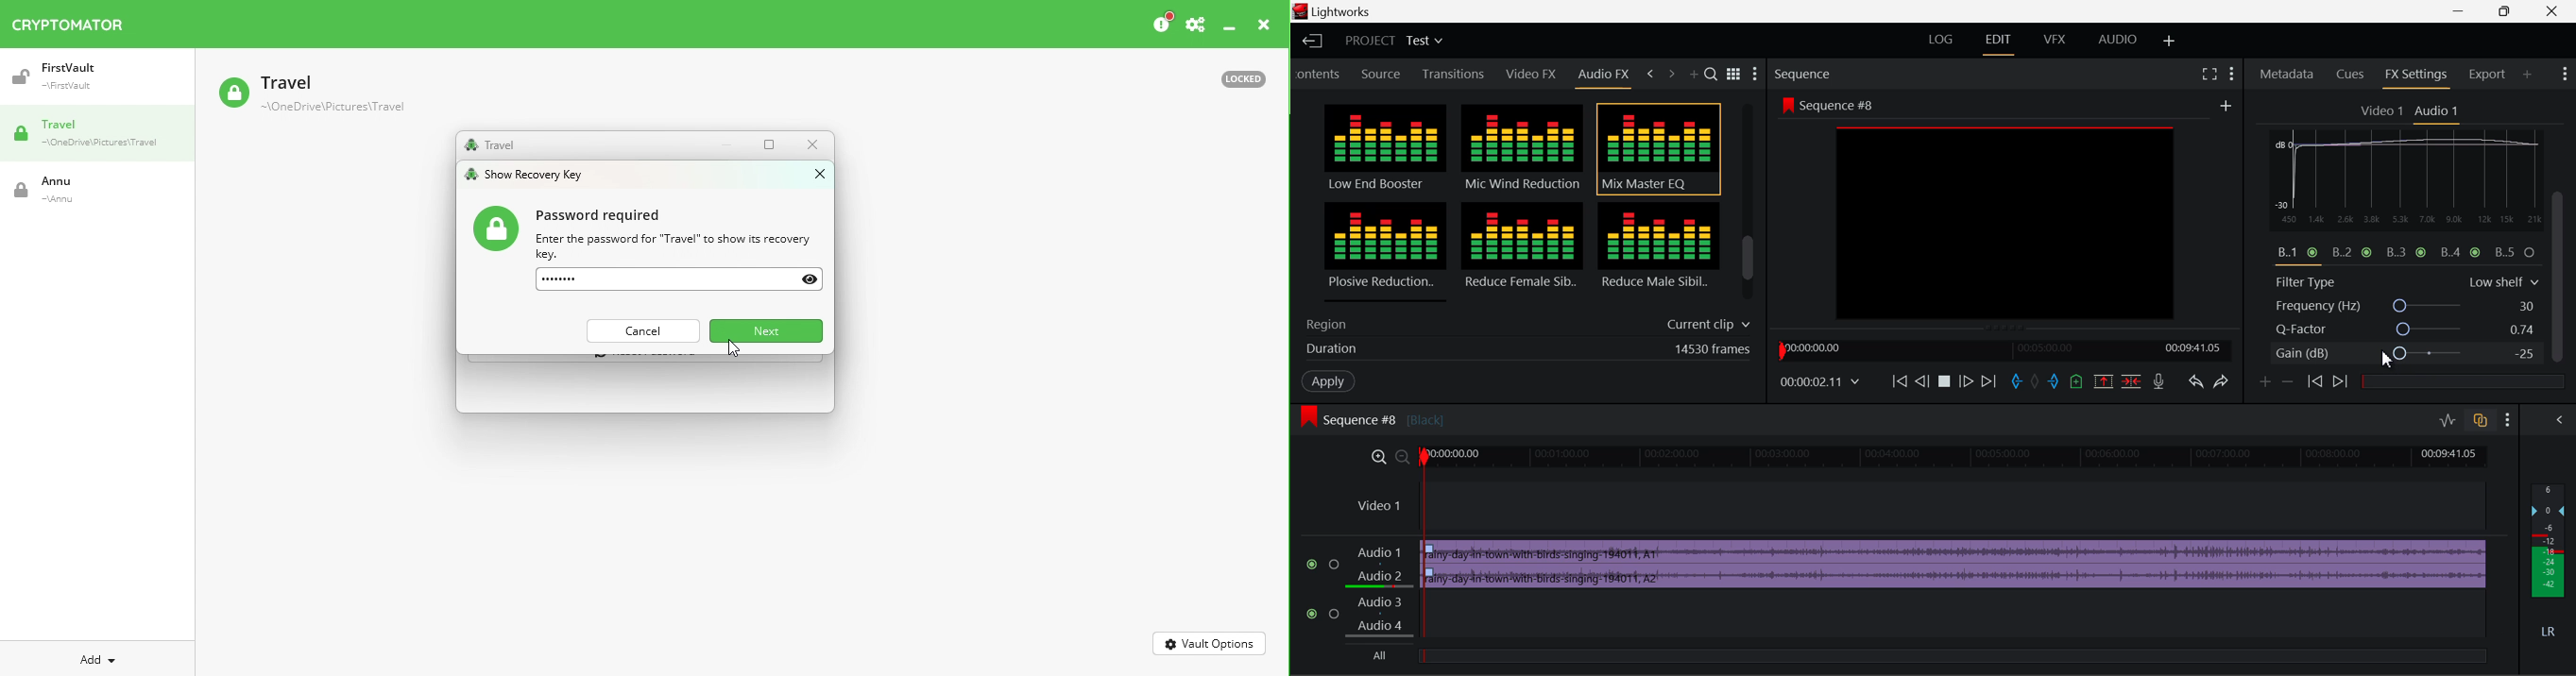 Image resolution: width=2576 pixels, height=700 pixels. Describe the element at coordinates (2226, 106) in the screenshot. I see `Add` at that location.